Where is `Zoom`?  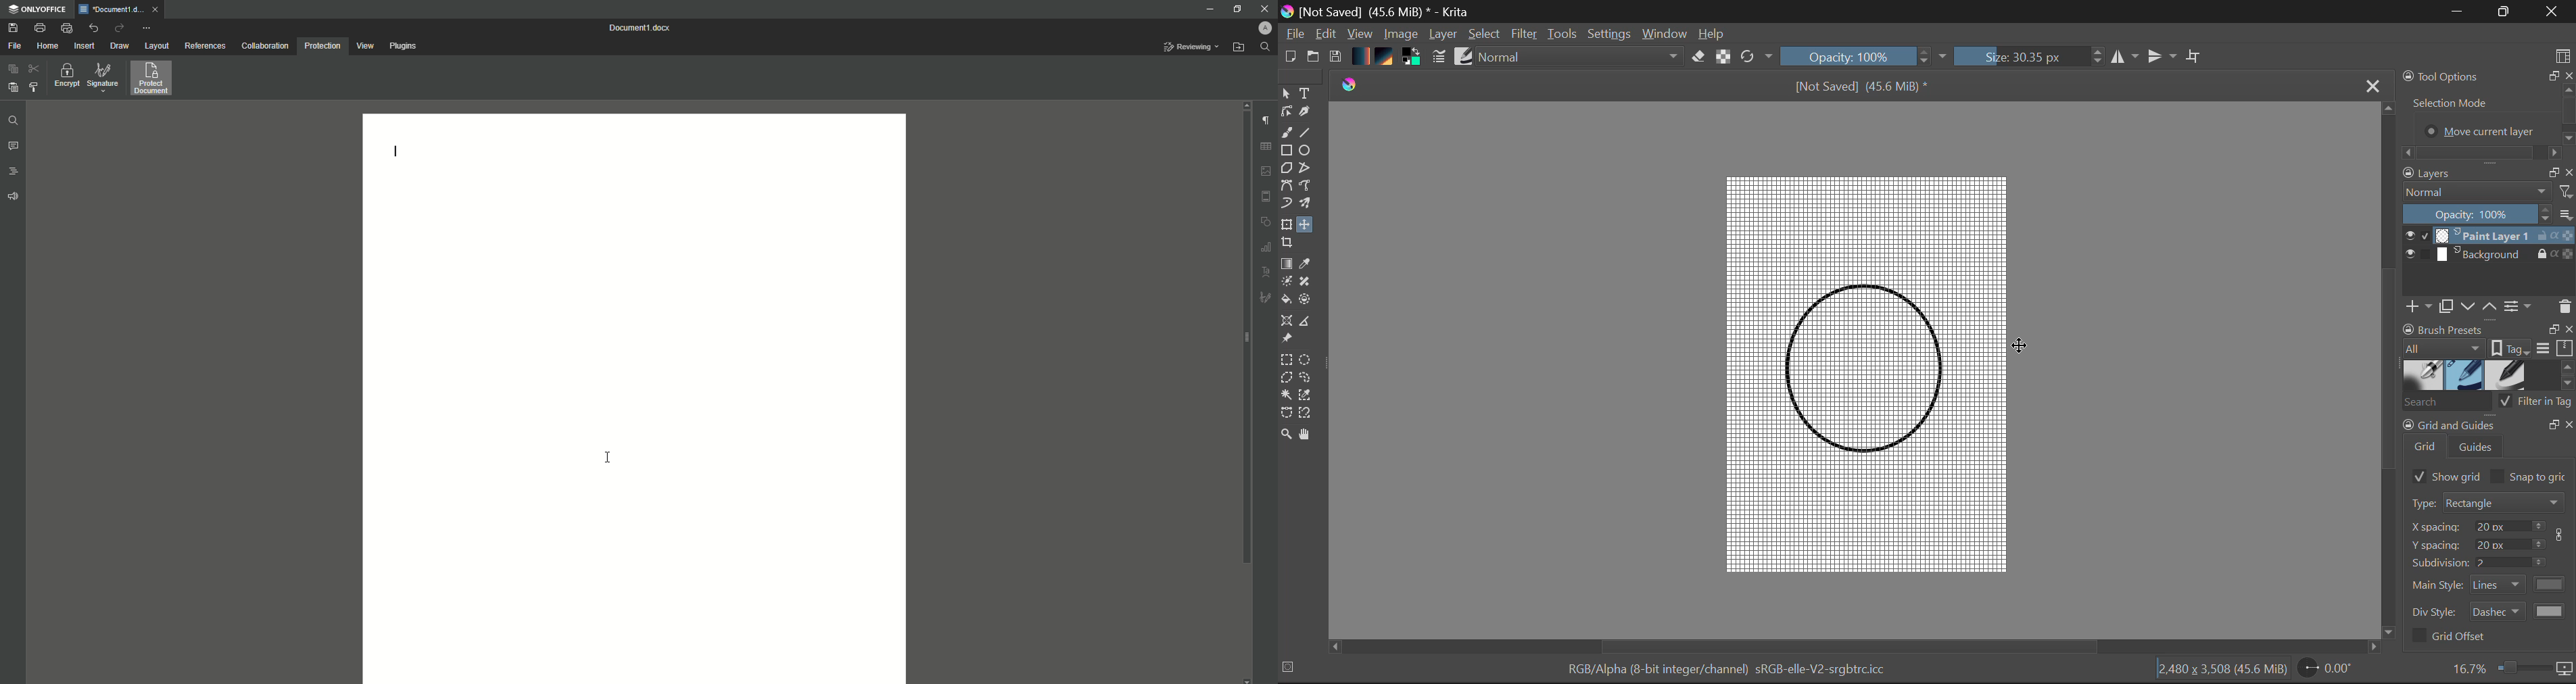 Zoom is located at coordinates (1286, 433).